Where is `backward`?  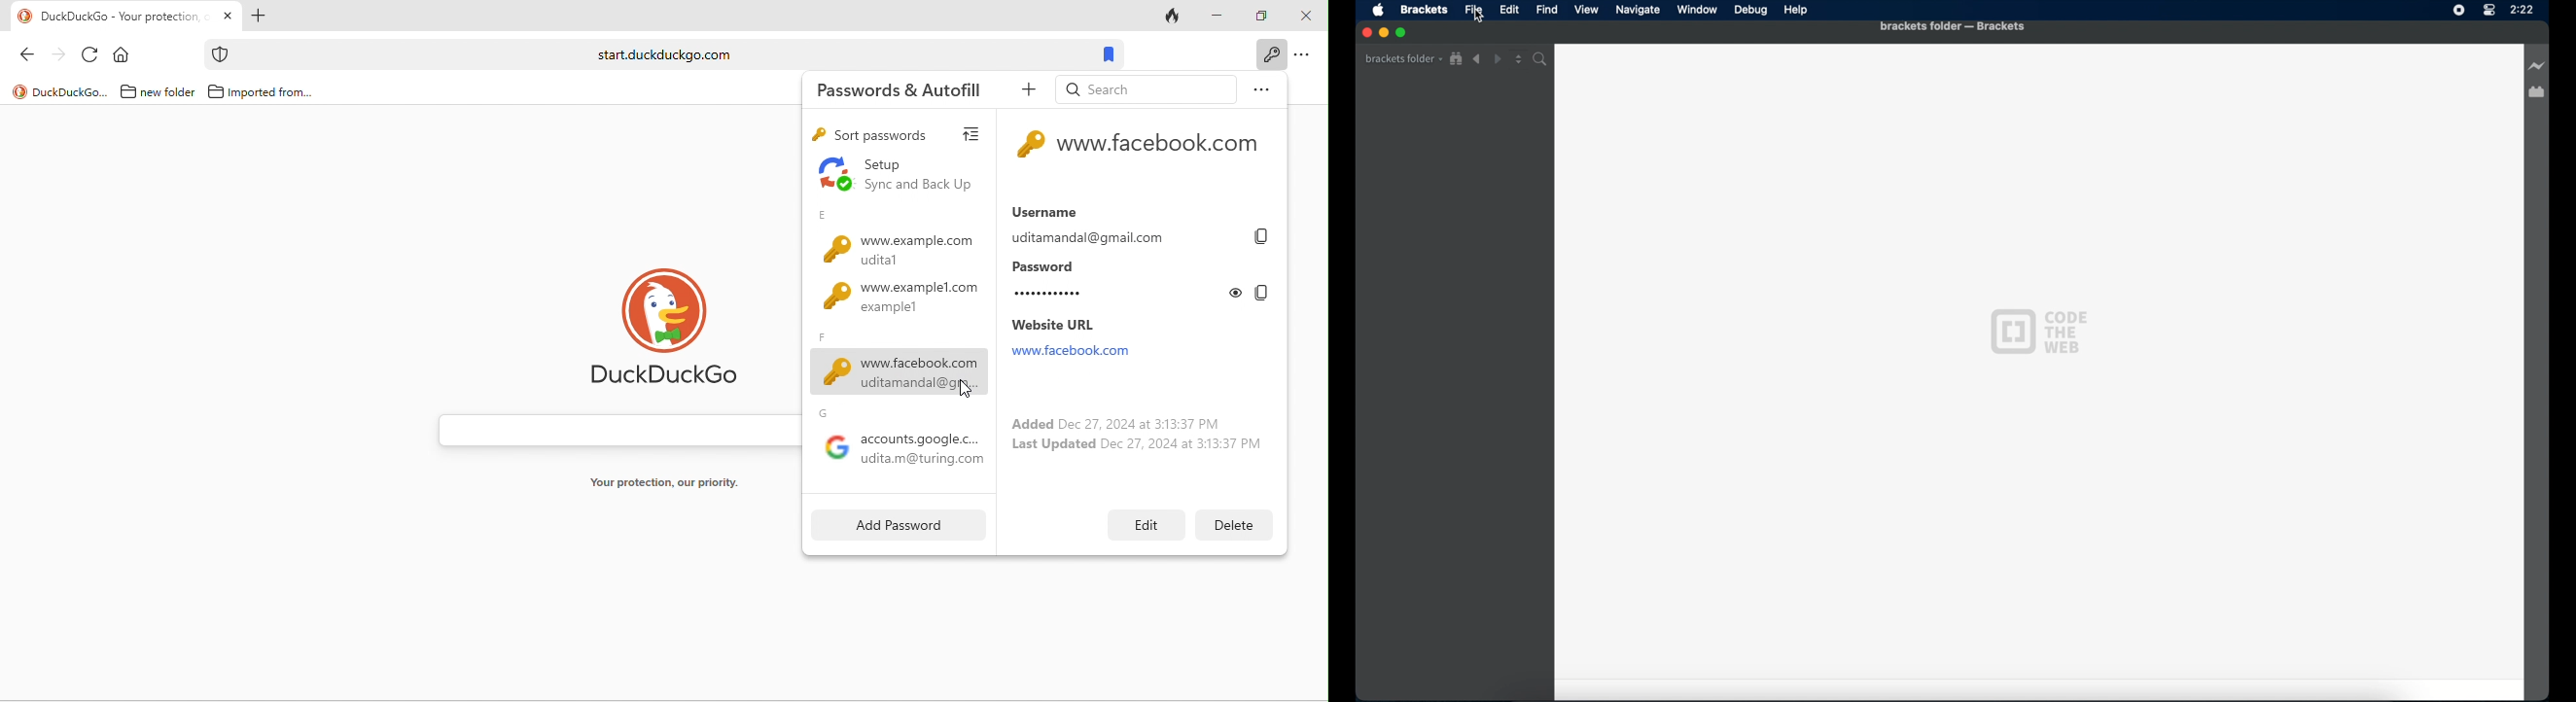 backward is located at coordinates (1477, 59).